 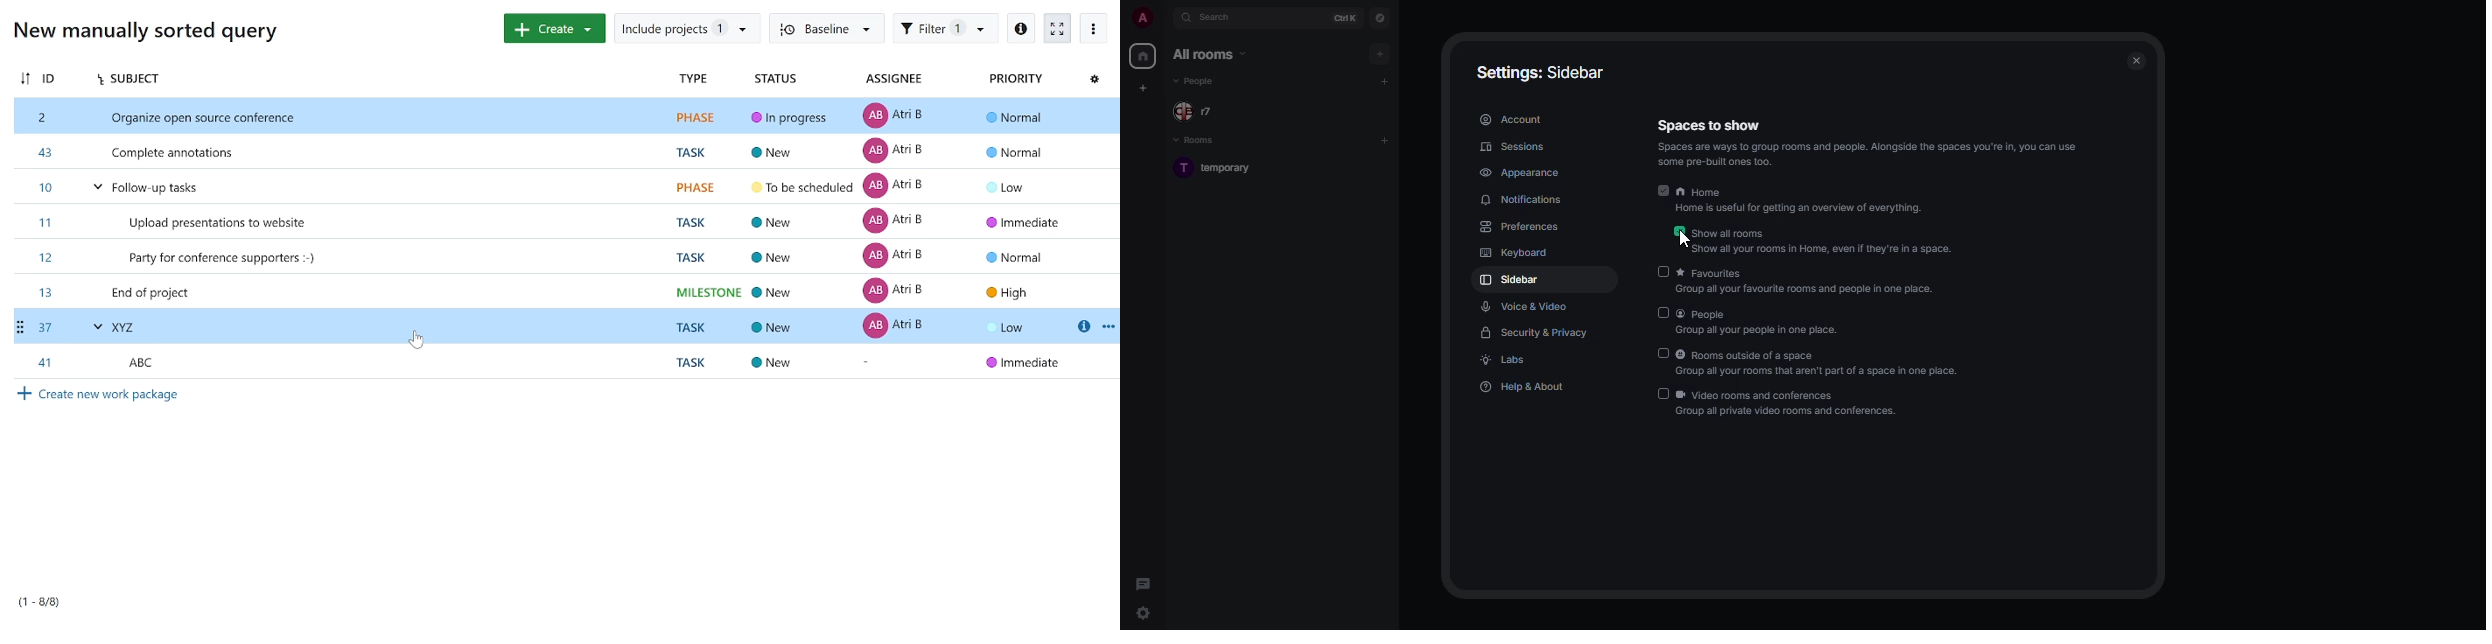 What do you see at coordinates (1387, 139) in the screenshot?
I see `add` at bounding box center [1387, 139].